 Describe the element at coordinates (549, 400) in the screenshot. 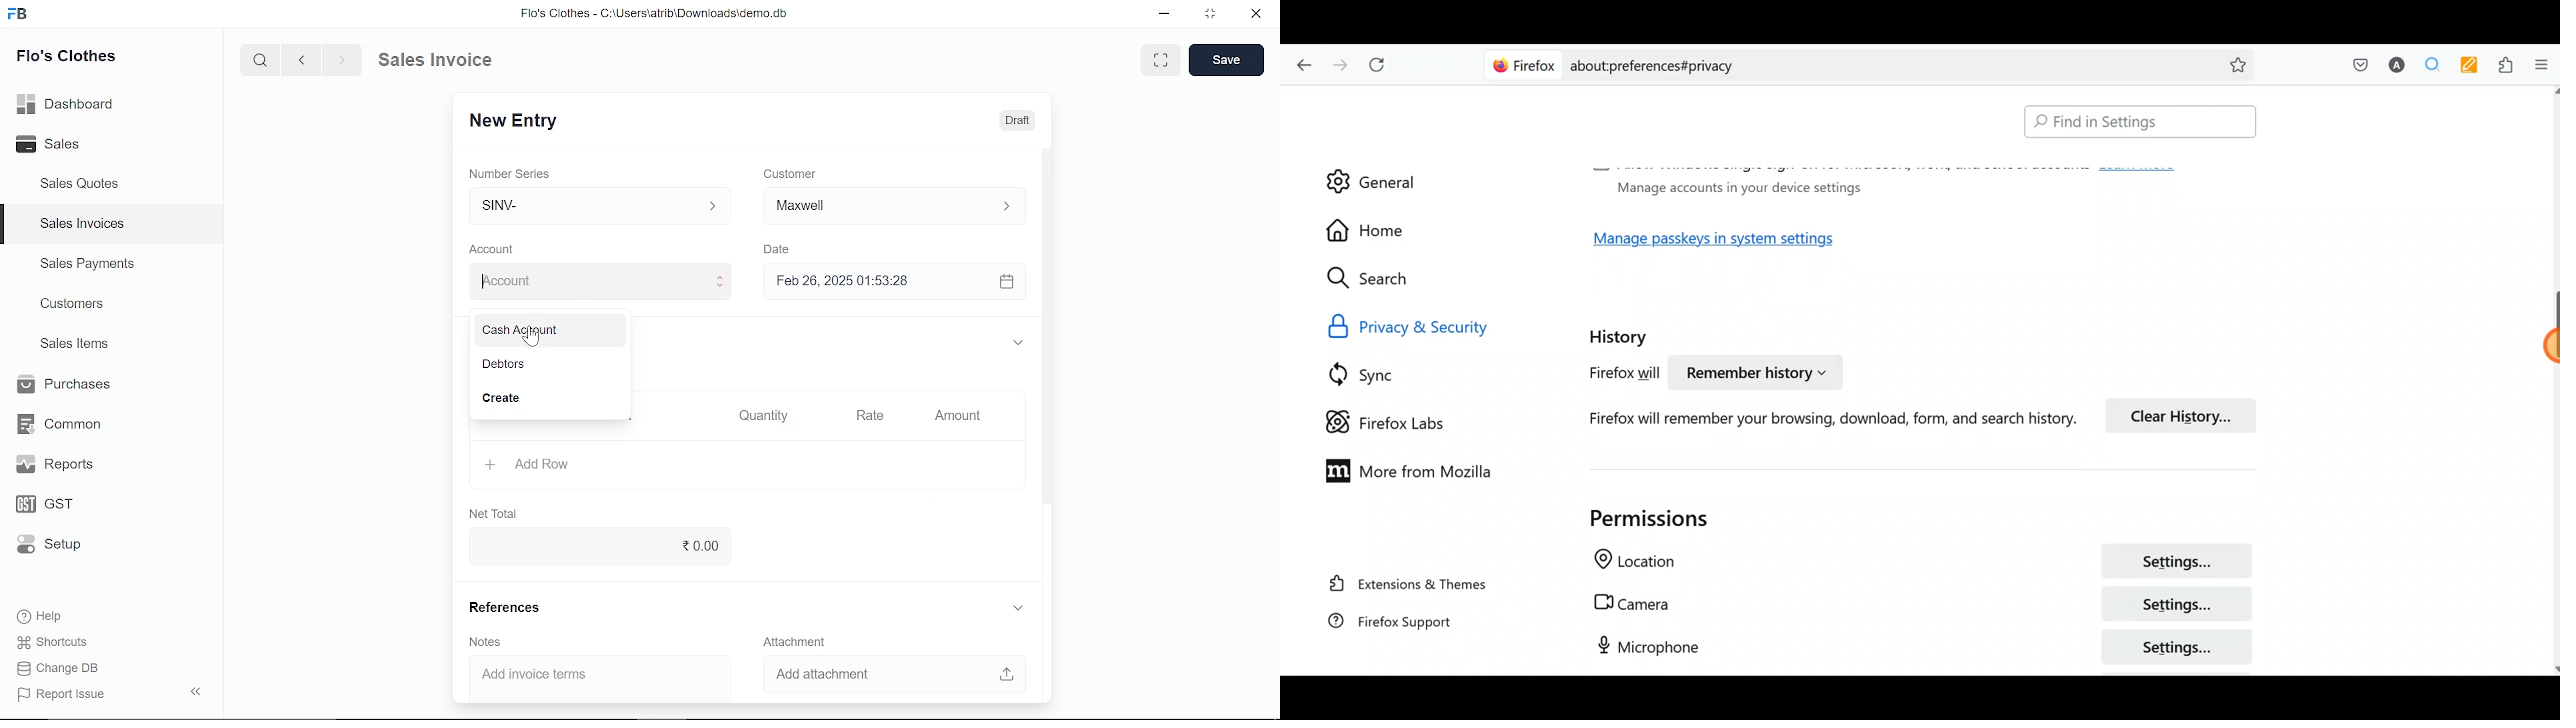

I see `Create` at that location.